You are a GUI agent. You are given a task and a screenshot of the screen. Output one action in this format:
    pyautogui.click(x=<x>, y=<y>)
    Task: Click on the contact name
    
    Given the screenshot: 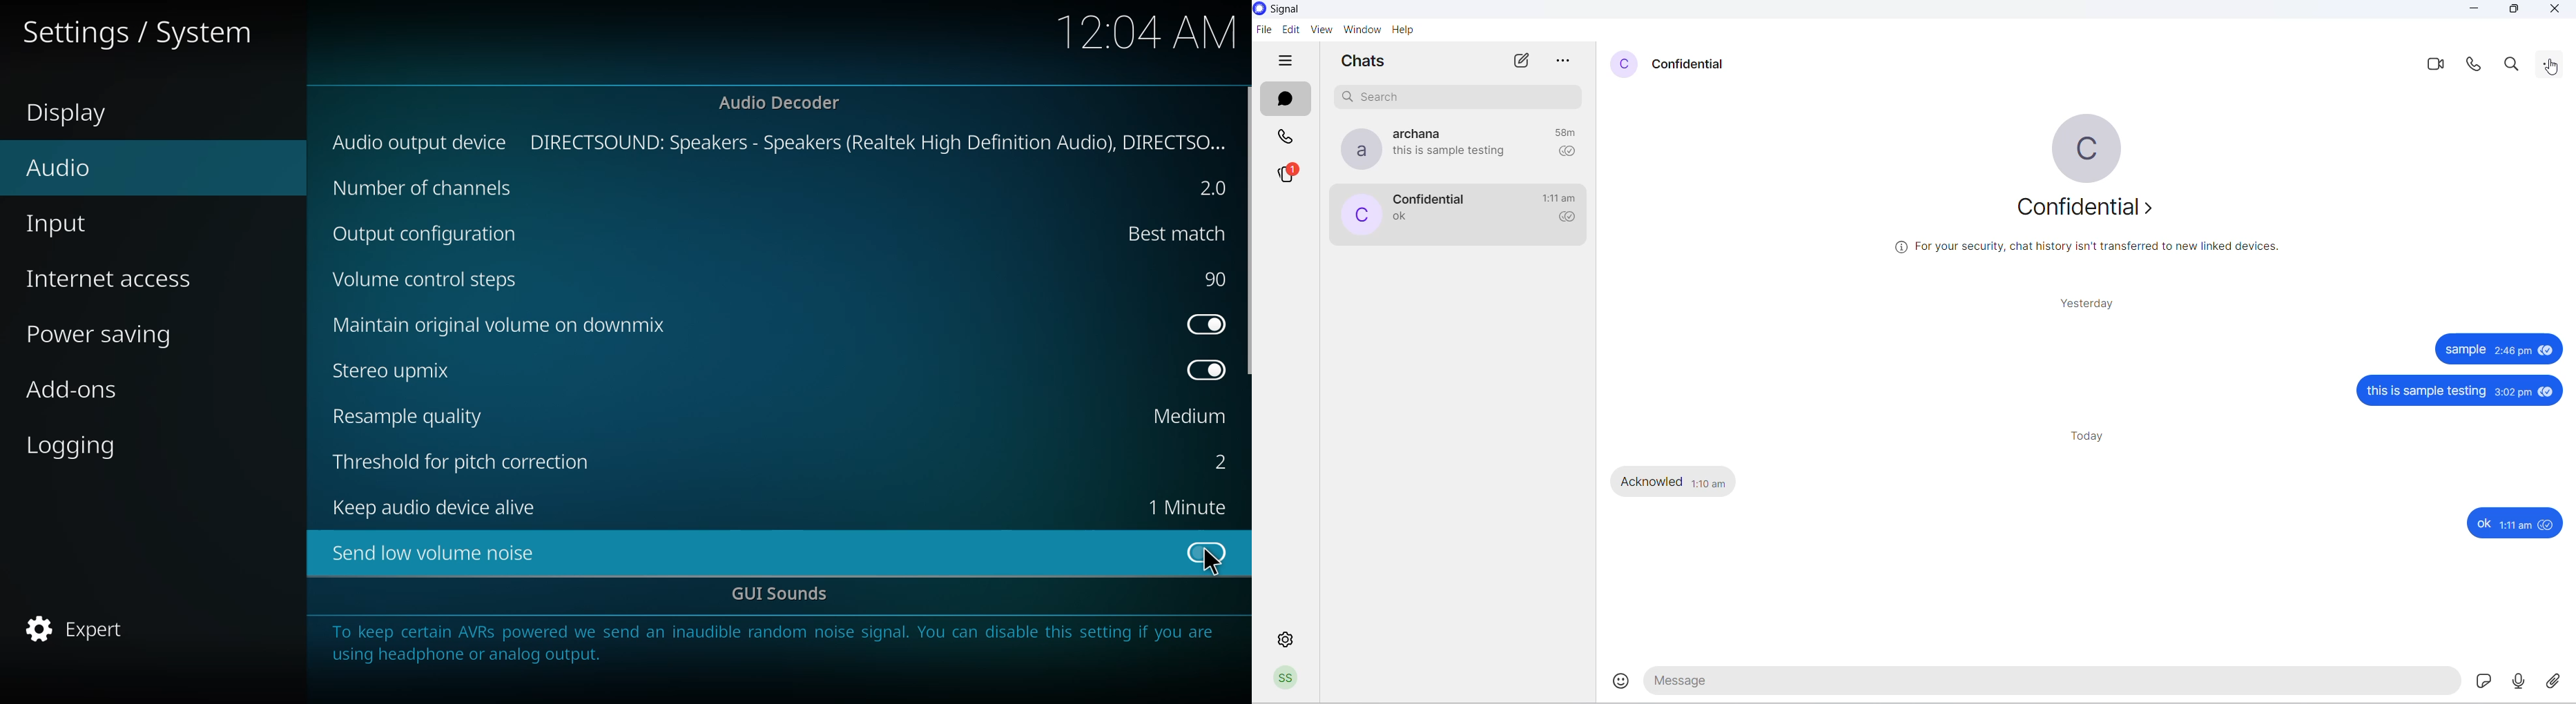 What is the action you would take?
    pyautogui.click(x=1694, y=66)
    